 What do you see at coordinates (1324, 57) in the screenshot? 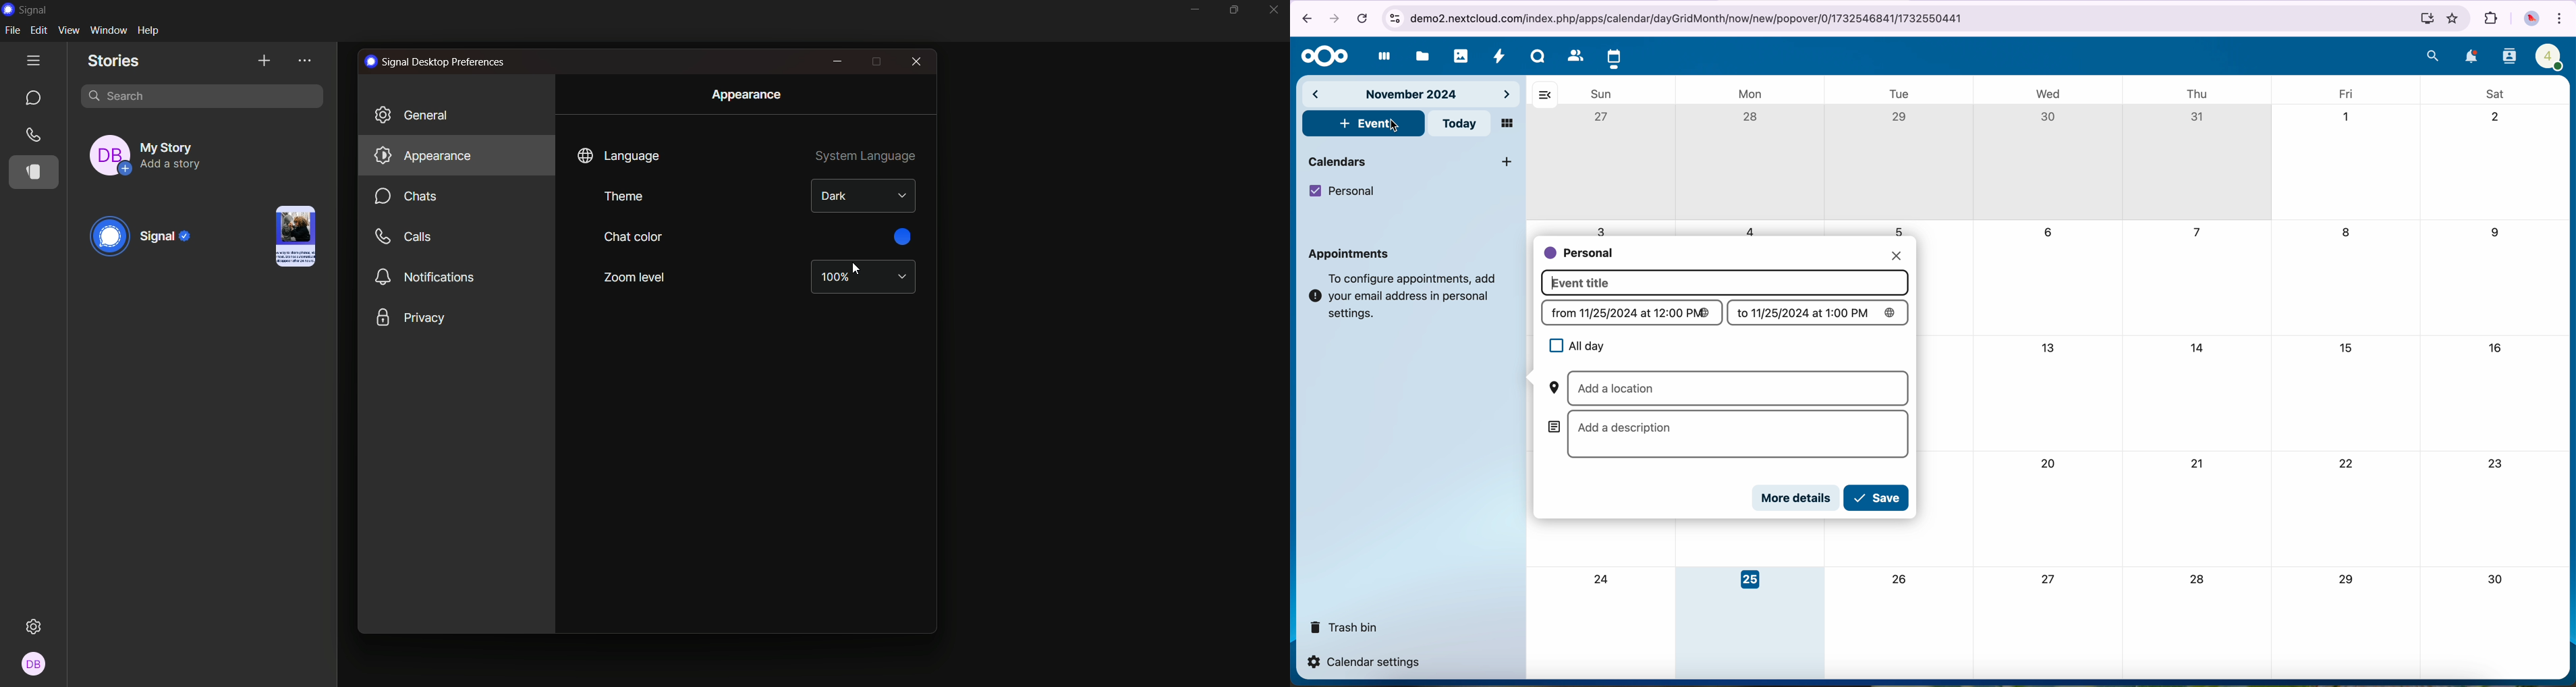
I see `Nextcloud logo` at bounding box center [1324, 57].